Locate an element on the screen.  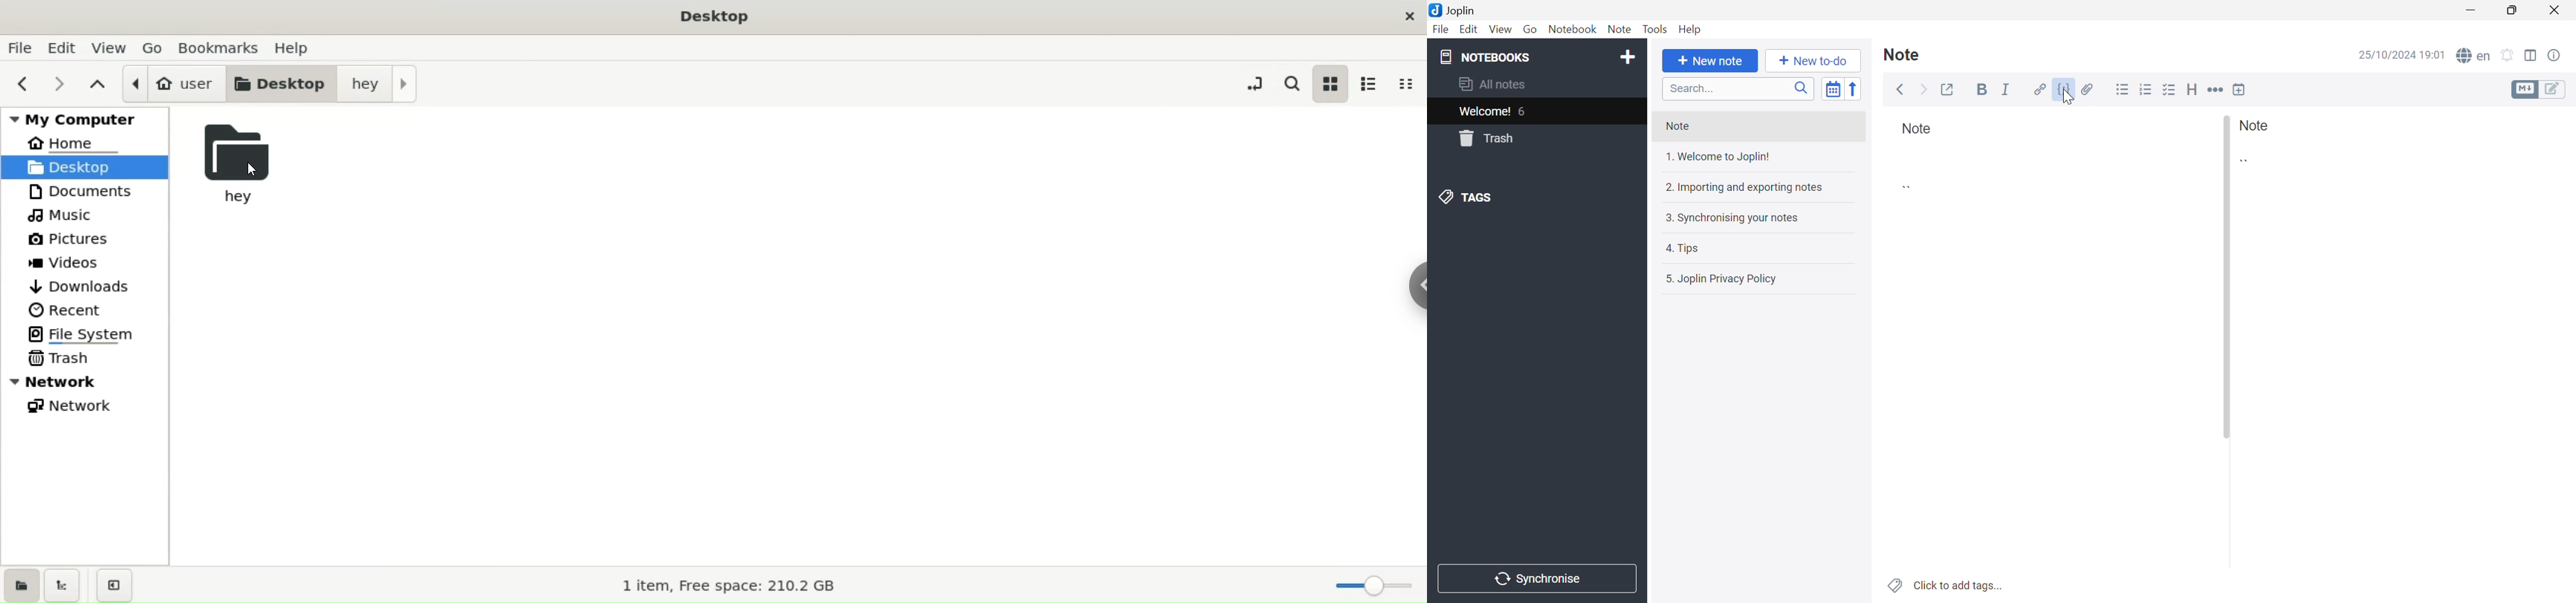
3. Synchronising your notes is located at coordinates (1737, 218).